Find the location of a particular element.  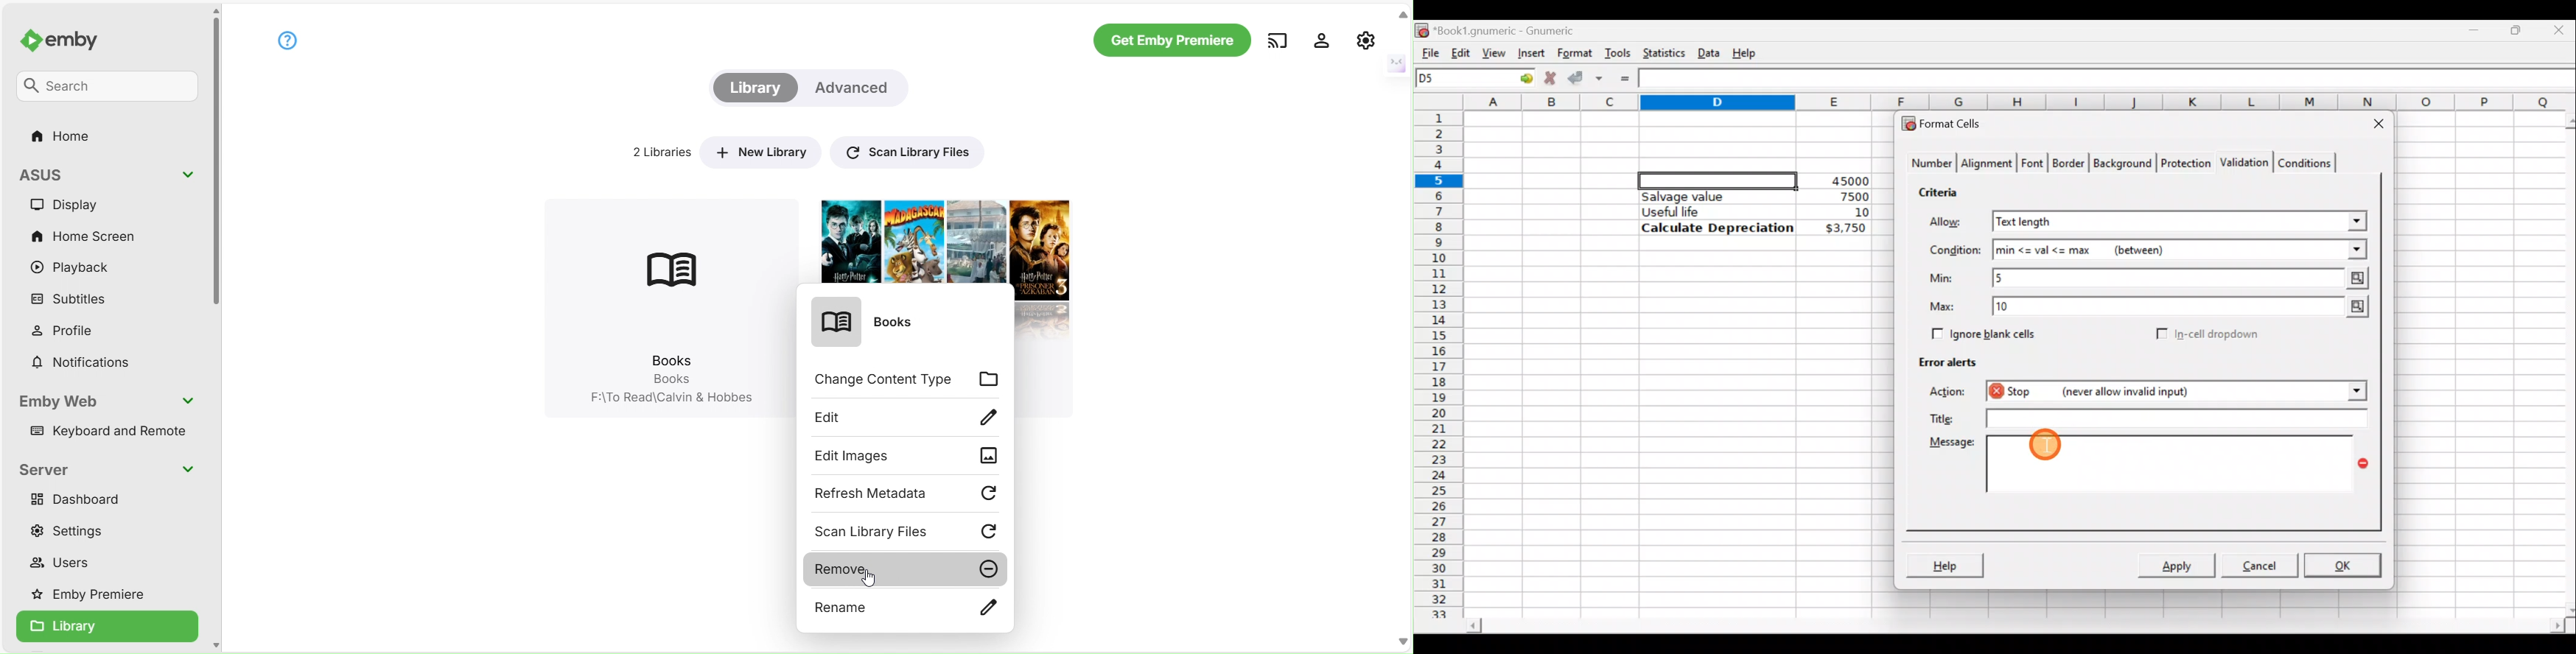

library: Books is located at coordinates (665, 289).